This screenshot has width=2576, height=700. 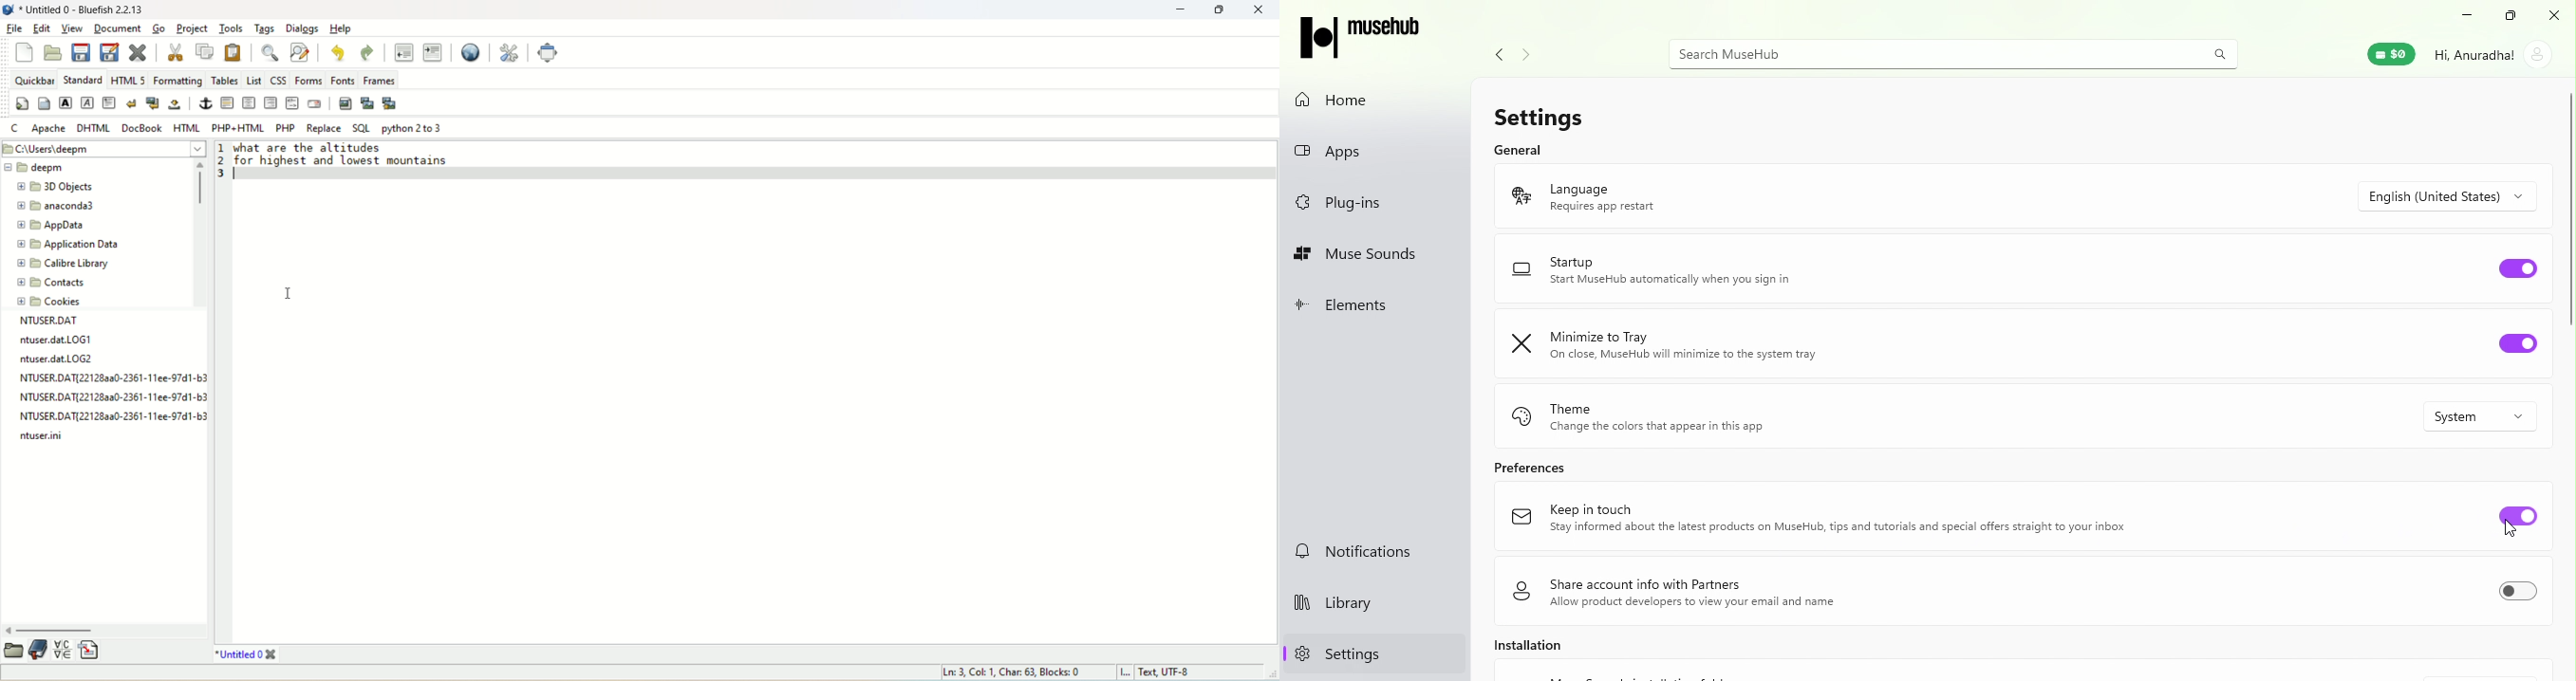 I want to click on edit preferences, so click(x=509, y=54).